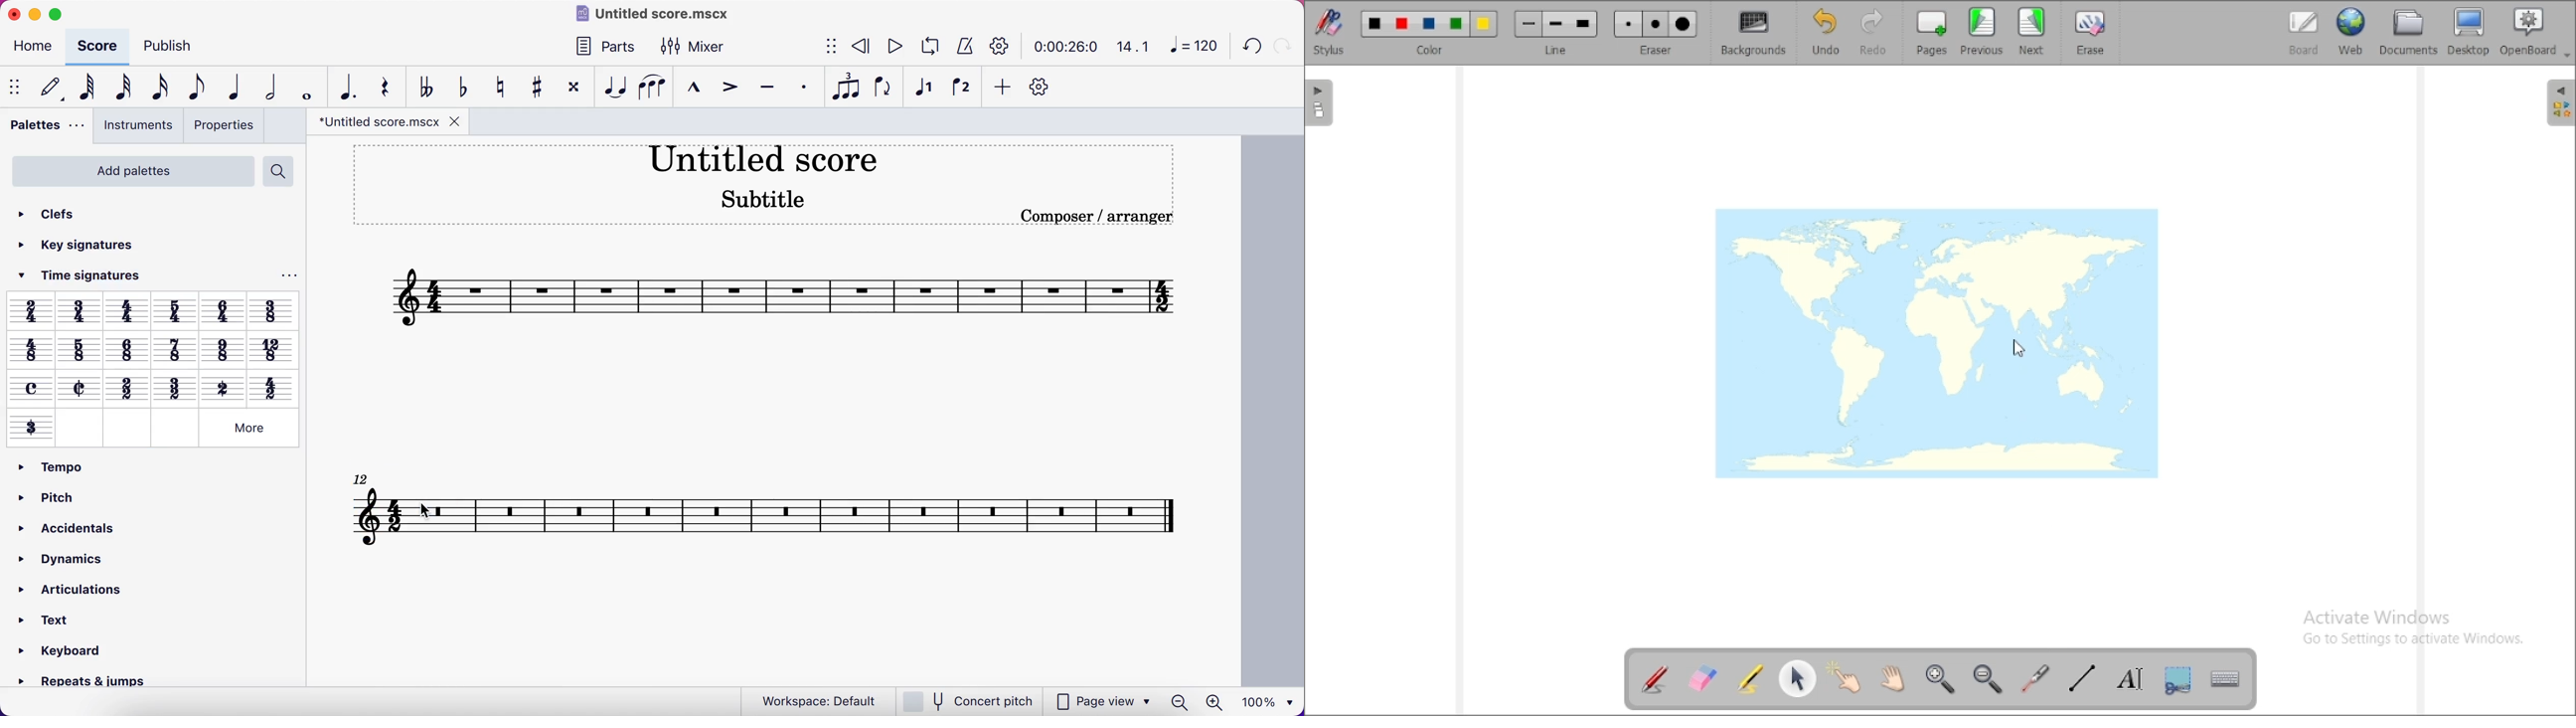  Describe the element at coordinates (962, 47) in the screenshot. I see `metronome` at that location.